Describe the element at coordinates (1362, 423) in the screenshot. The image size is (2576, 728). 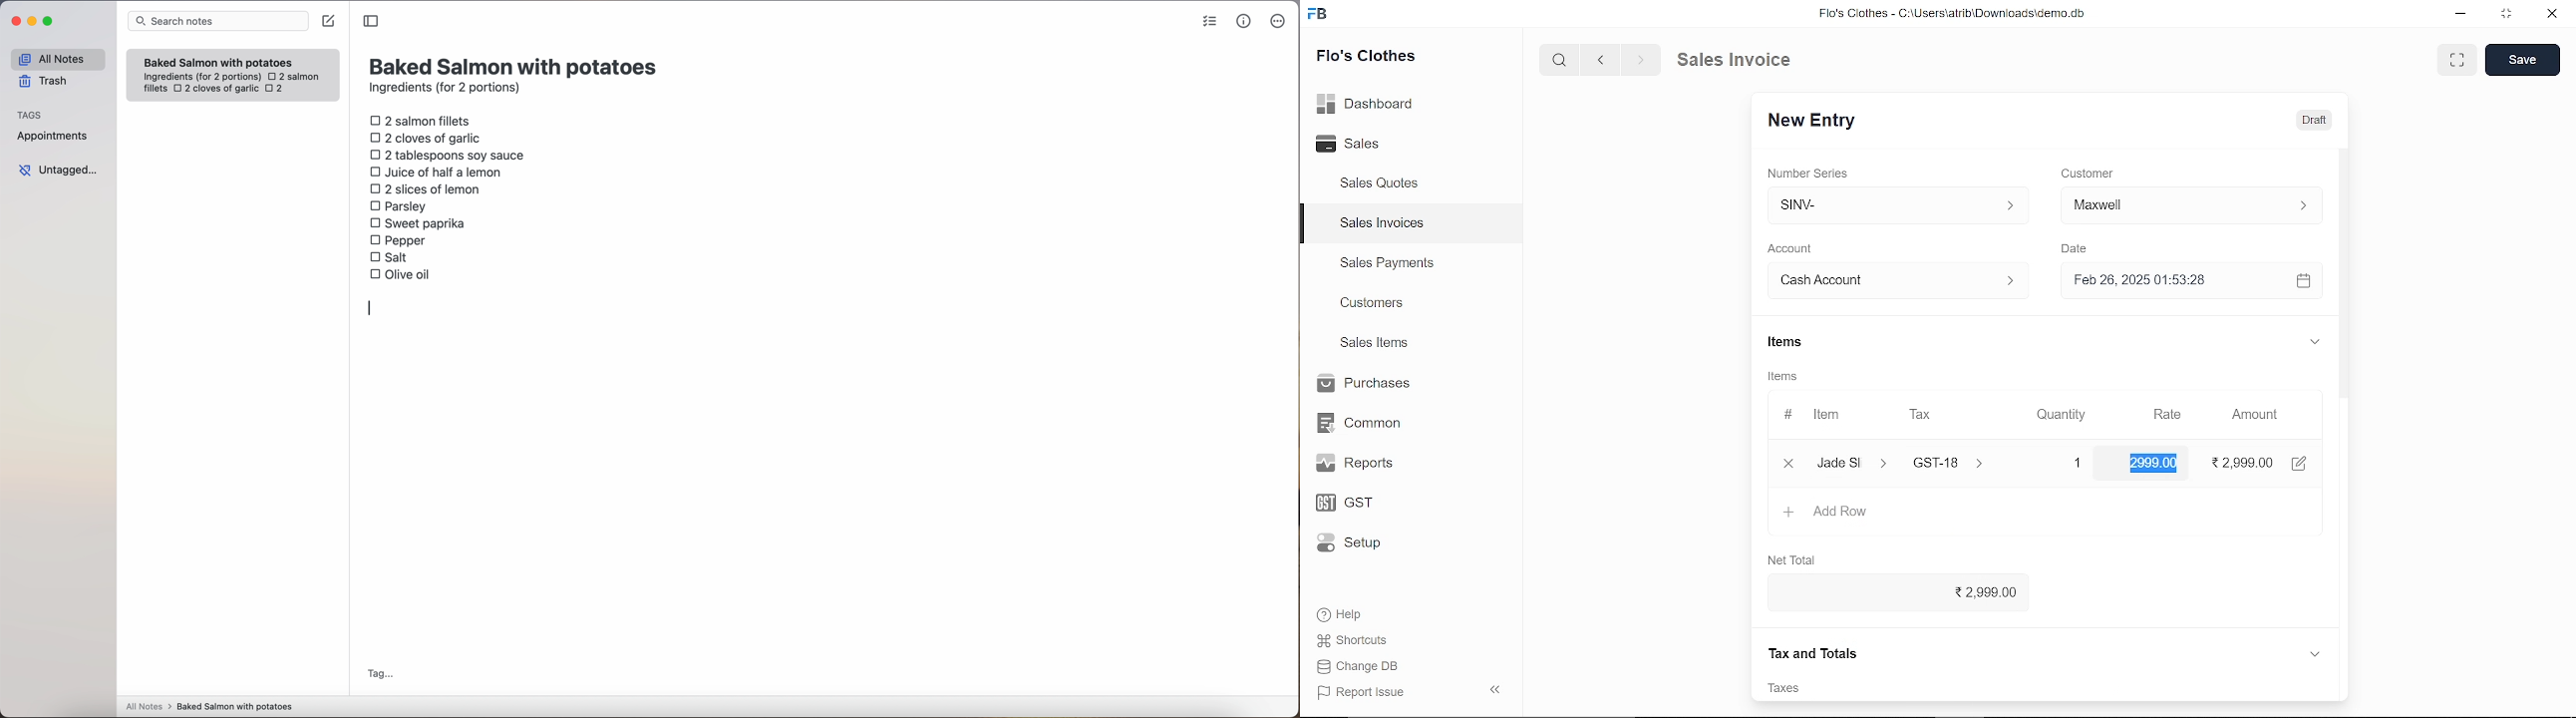
I see `Common` at that location.